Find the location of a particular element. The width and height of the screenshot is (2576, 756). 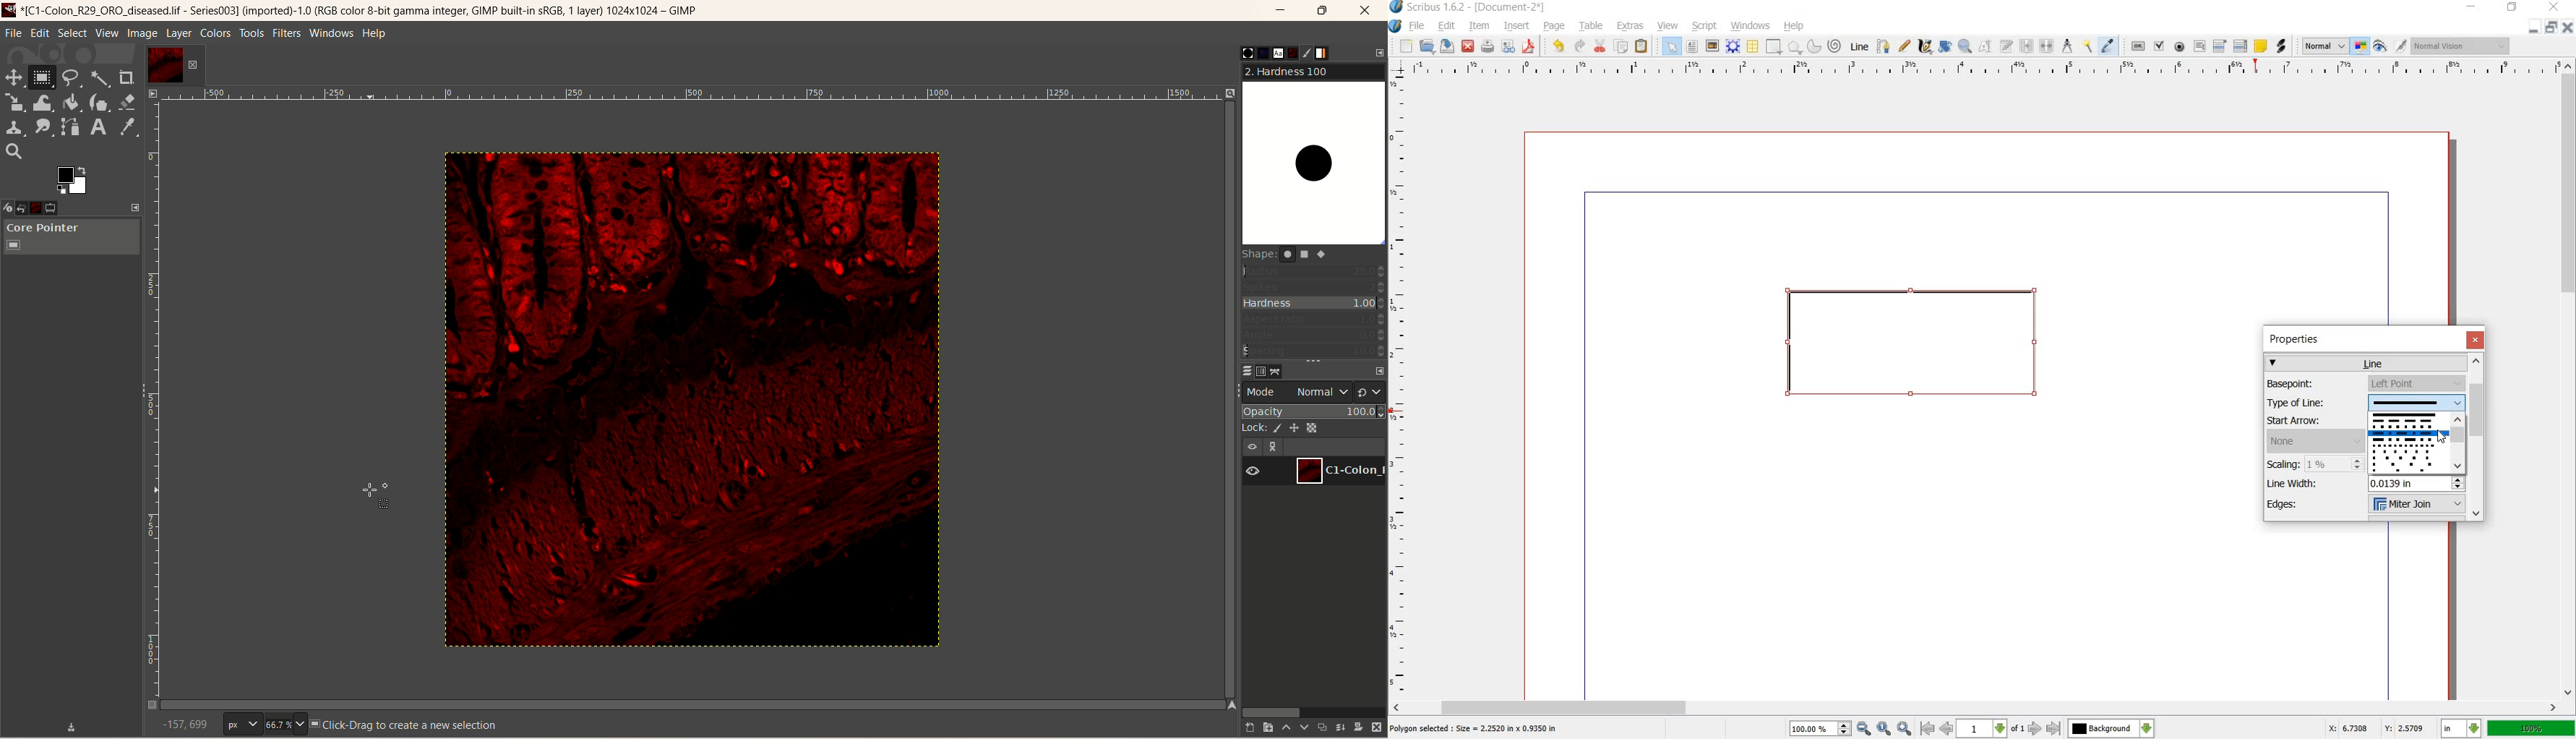

100.00% is located at coordinates (1821, 729).